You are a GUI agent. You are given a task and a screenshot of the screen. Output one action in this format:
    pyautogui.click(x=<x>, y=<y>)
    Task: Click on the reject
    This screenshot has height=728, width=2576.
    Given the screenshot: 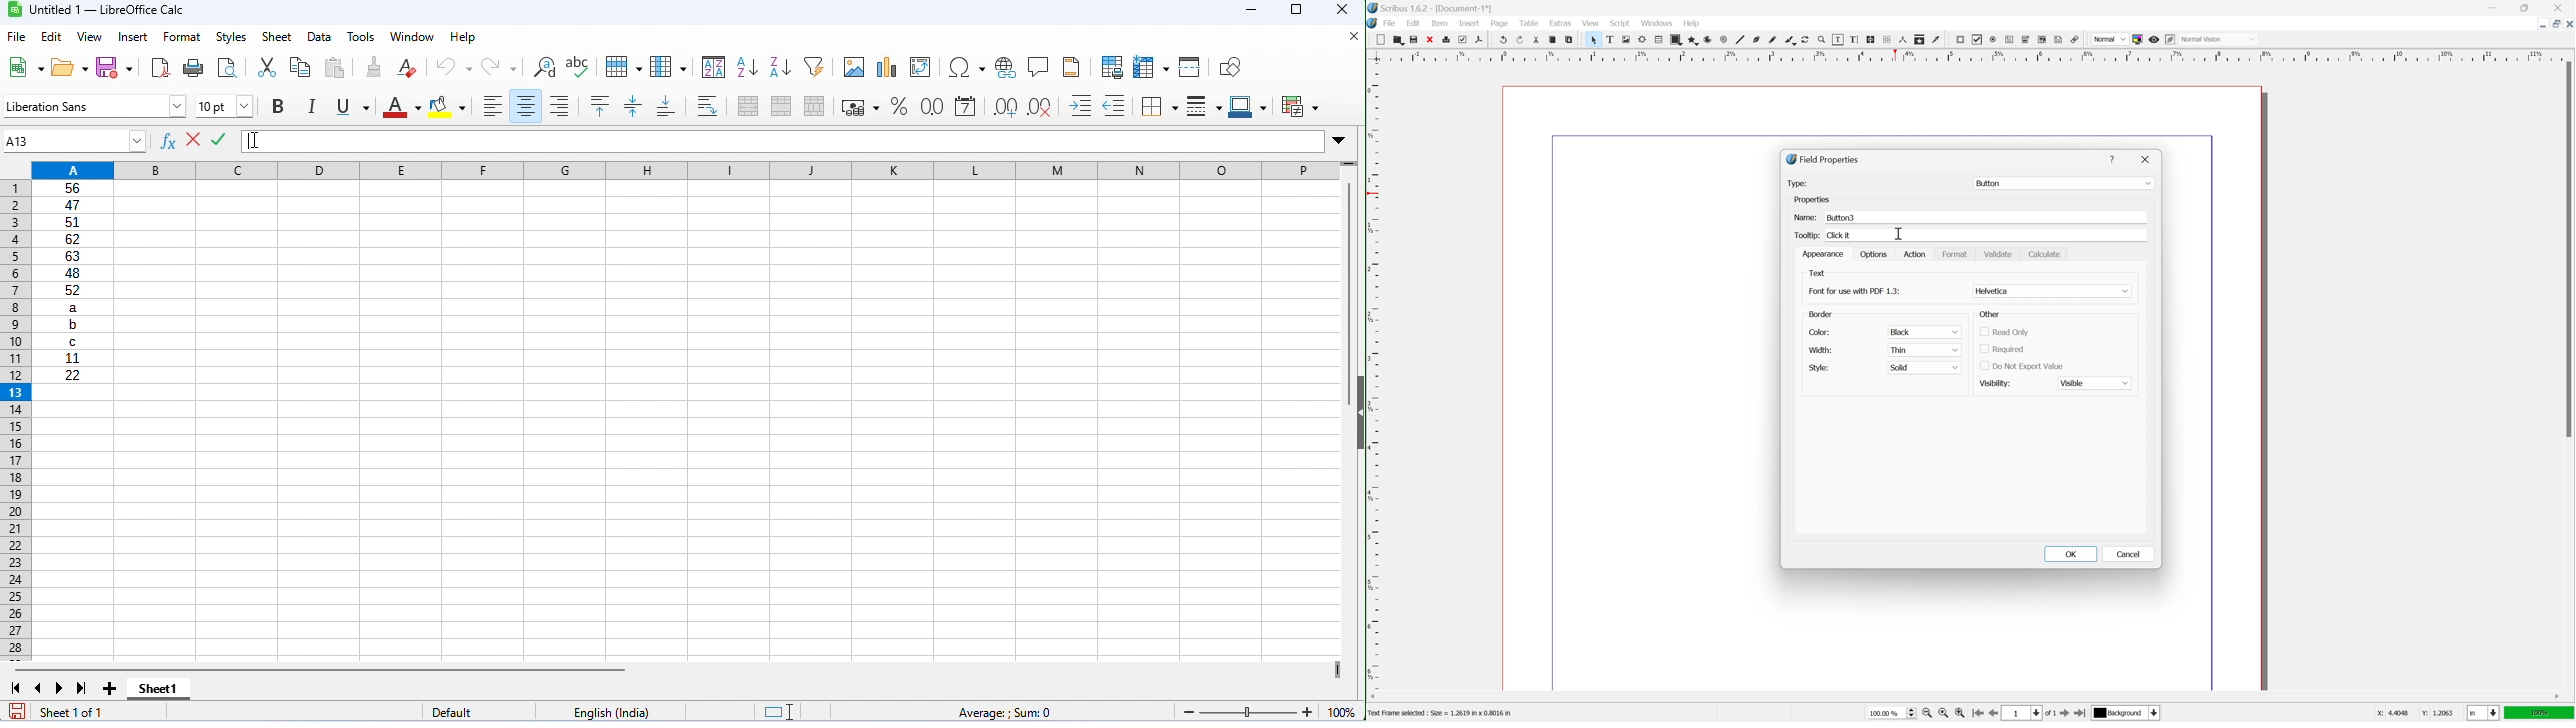 What is the action you would take?
    pyautogui.click(x=193, y=139)
    